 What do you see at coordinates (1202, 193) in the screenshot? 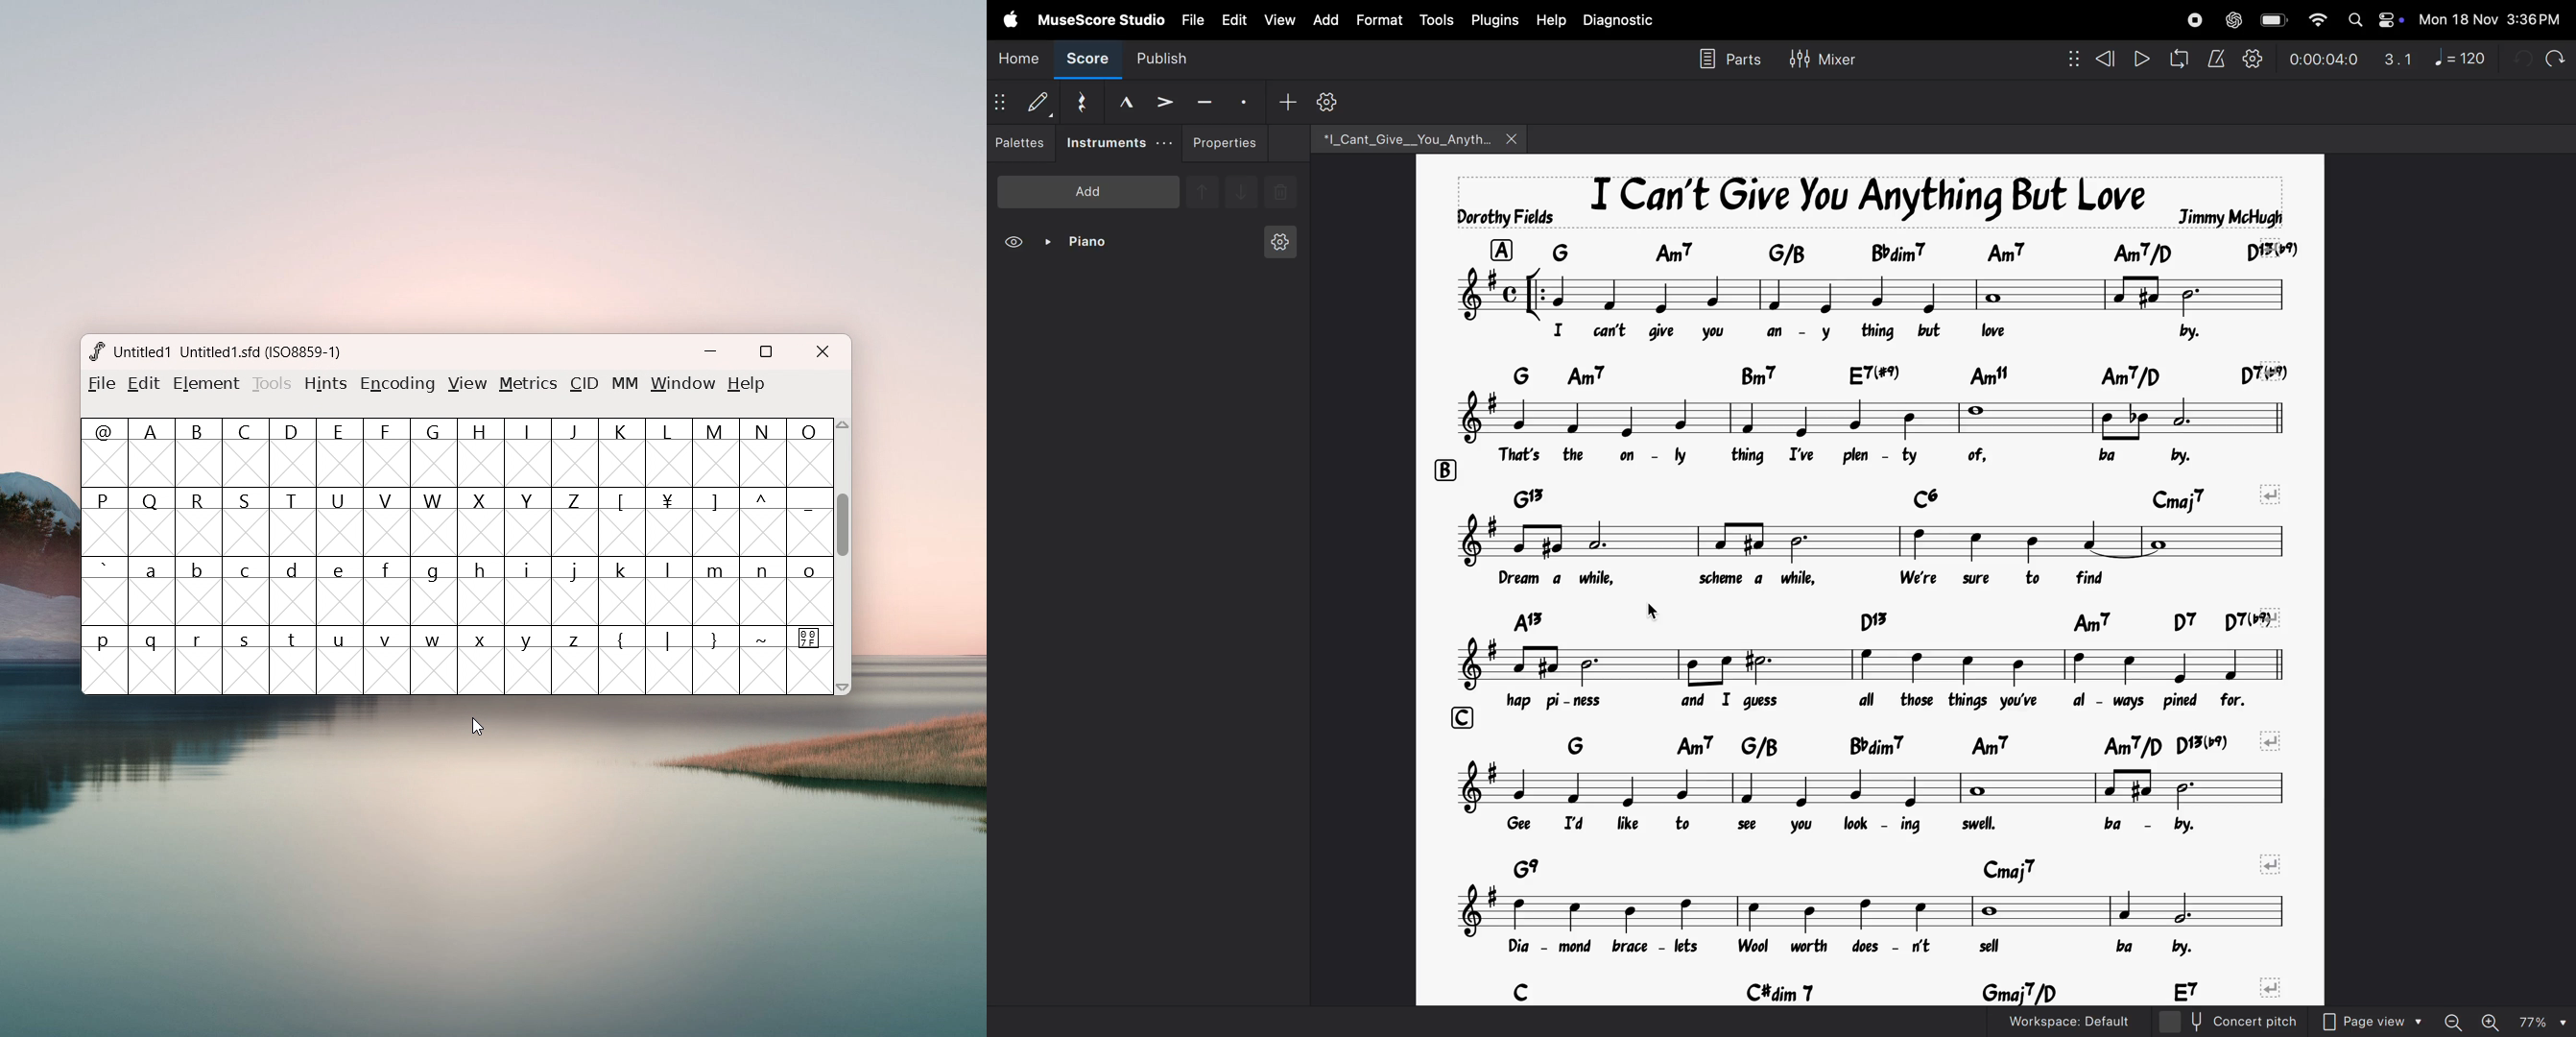
I see `up note` at bounding box center [1202, 193].